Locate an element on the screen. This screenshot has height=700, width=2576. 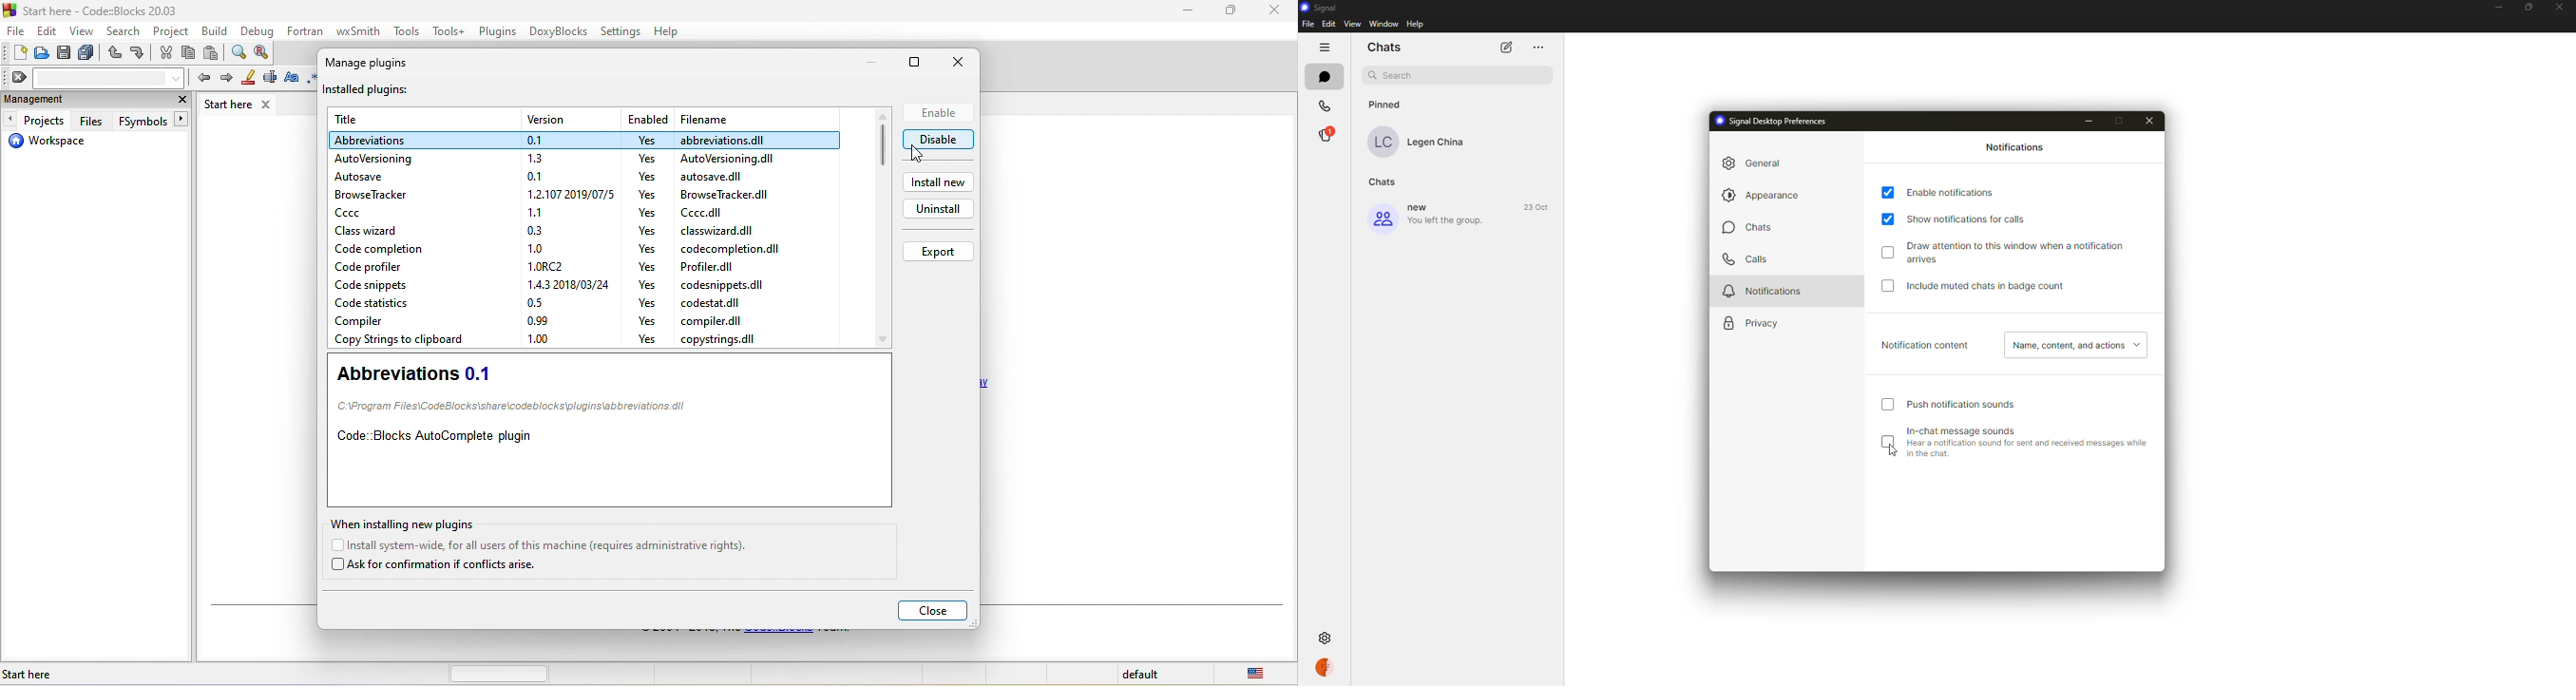
tap to select is located at coordinates (1887, 252).